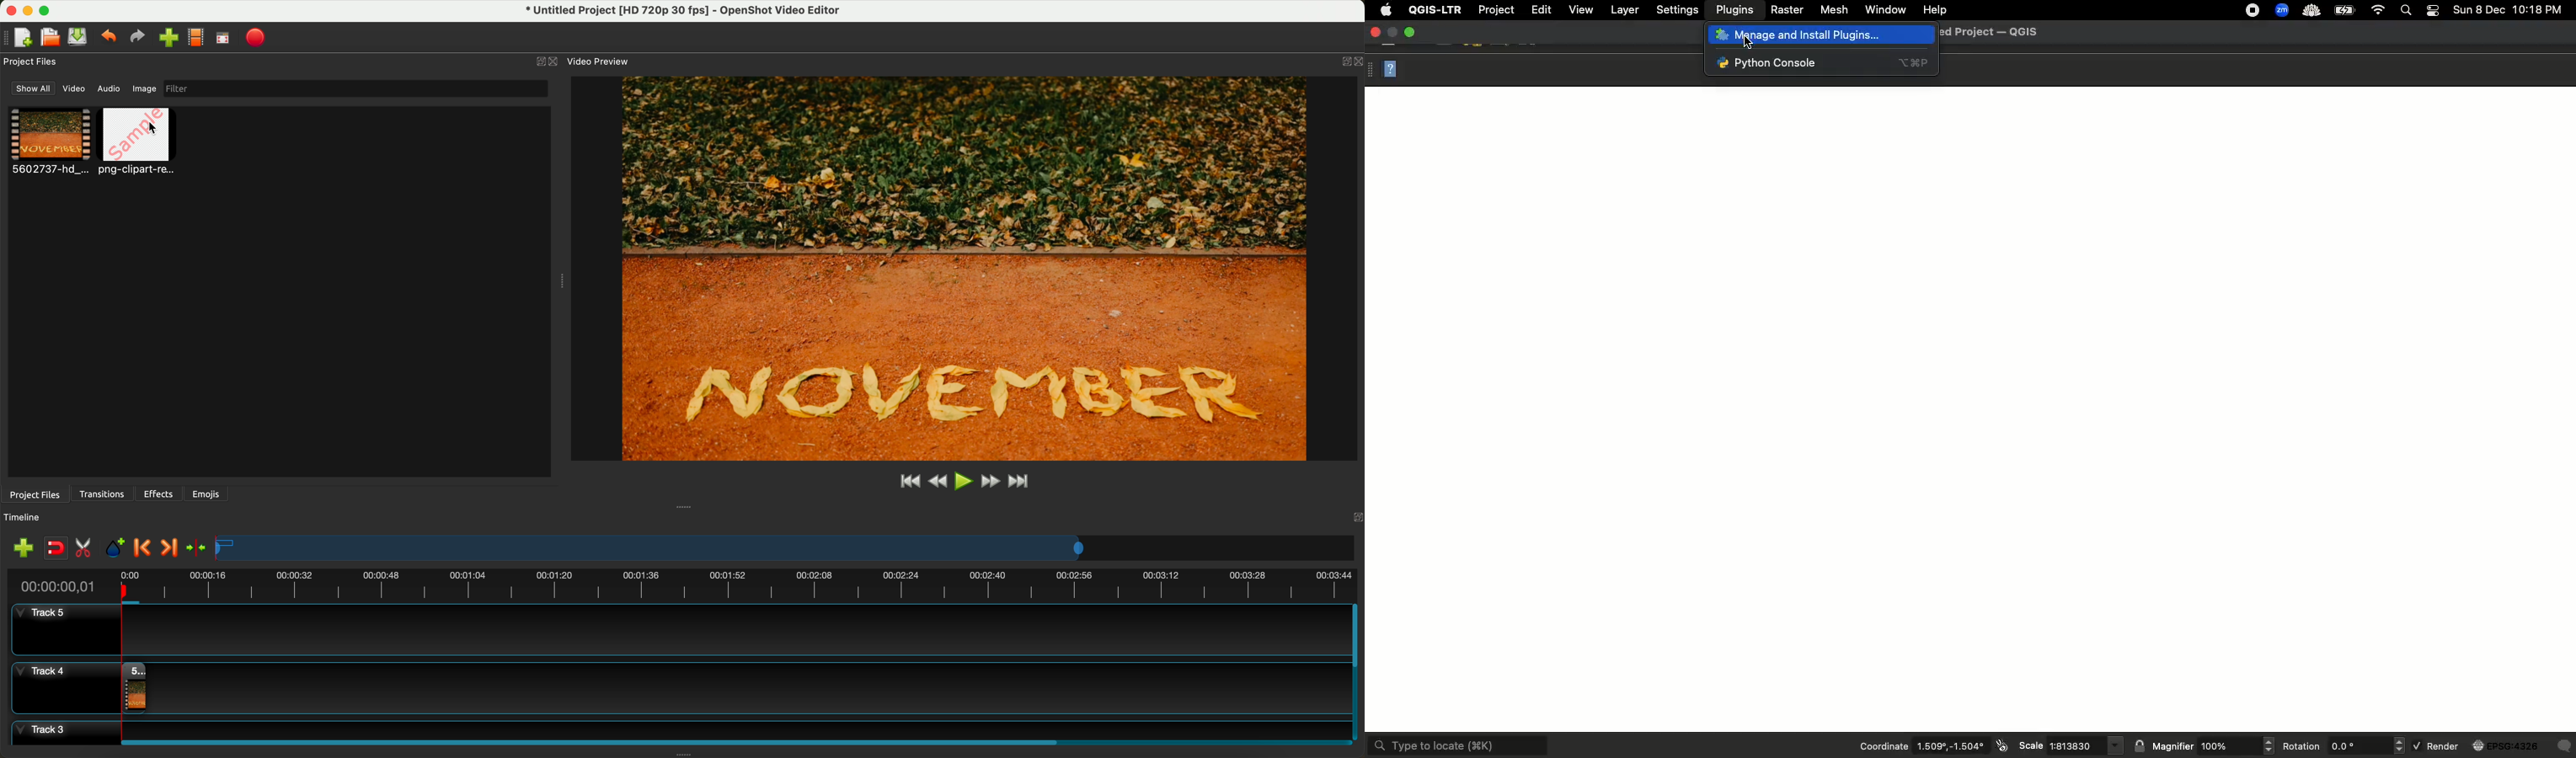 The image size is (2576, 784). I want to click on import files, so click(20, 548).